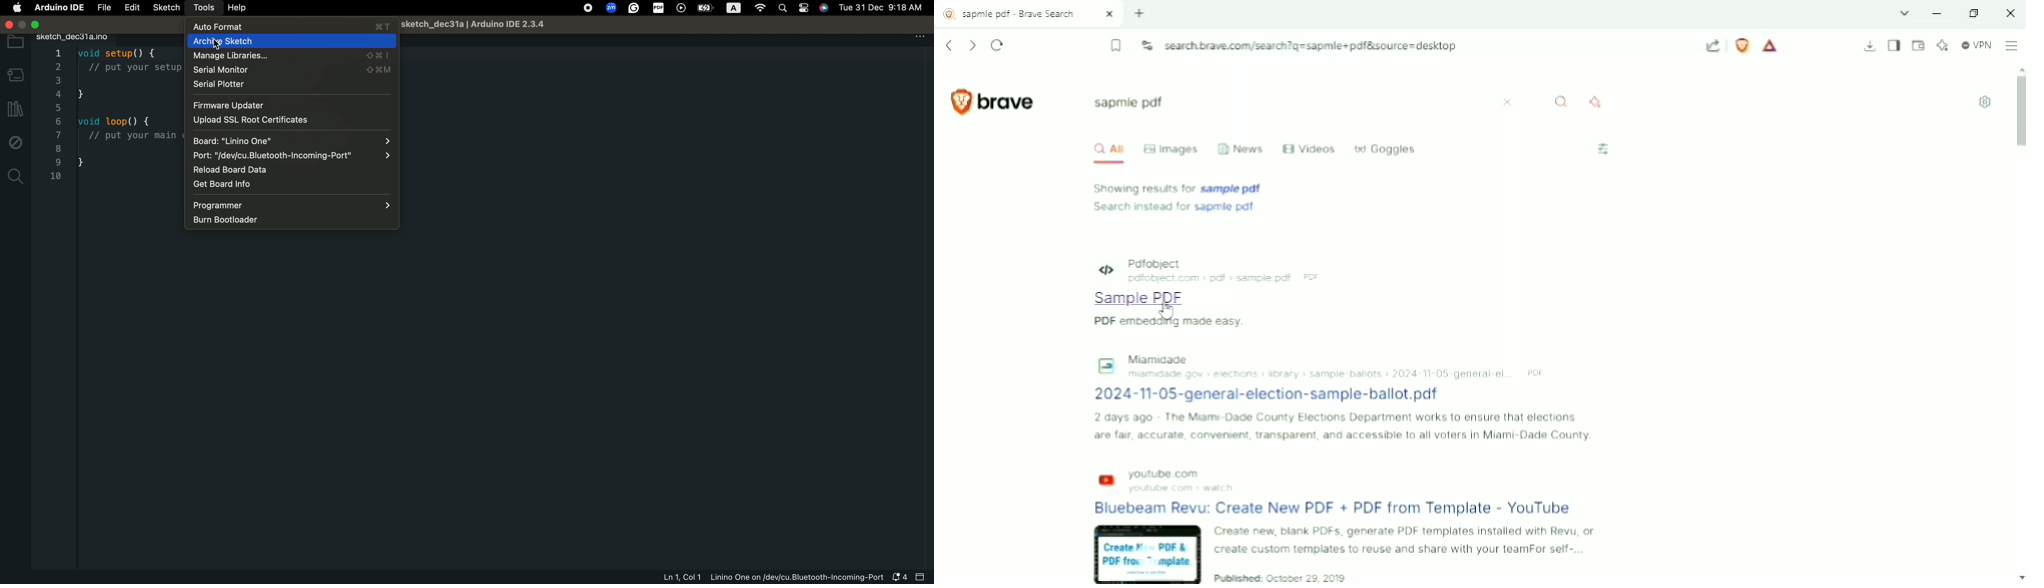 This screenshot has width=2044, height=588. Describe the element at coordinates (14, 72) in the screenshot. I see `board manager` at that location.